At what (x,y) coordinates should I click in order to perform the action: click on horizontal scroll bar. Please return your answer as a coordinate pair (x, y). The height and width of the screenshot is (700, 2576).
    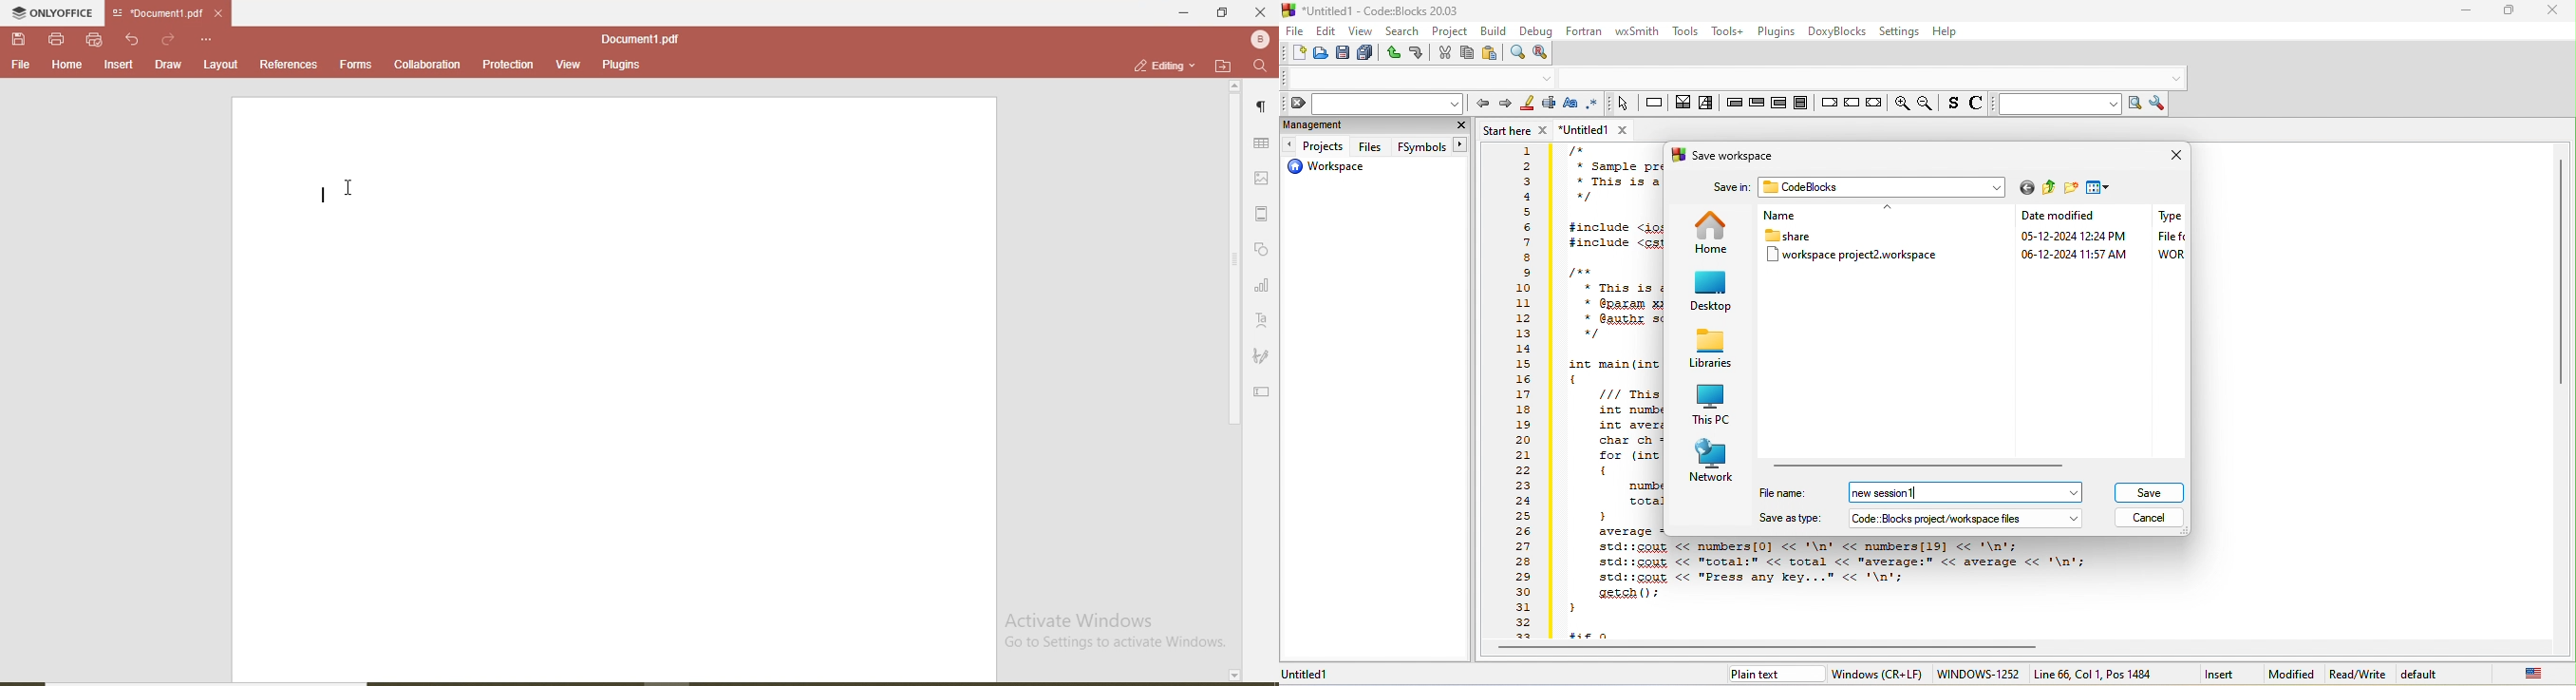
    Looking at the image, I should click on (220, 680).